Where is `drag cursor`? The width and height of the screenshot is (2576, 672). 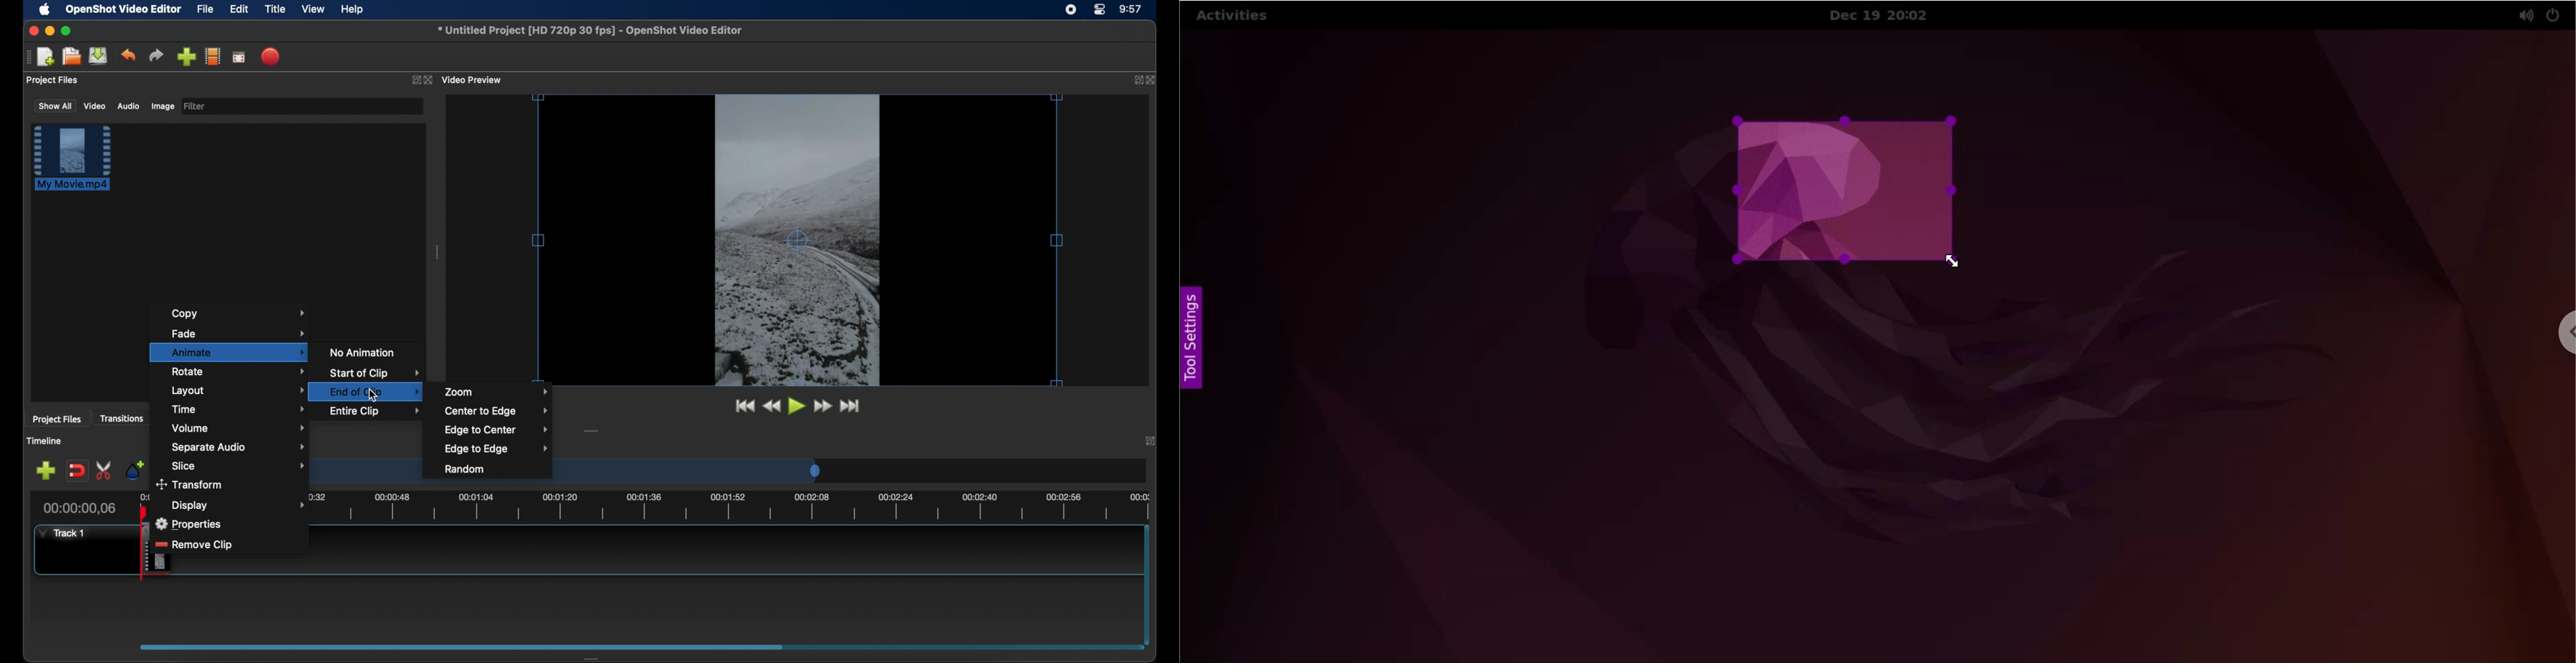 drag cursor is located at coordinates (145, 551).